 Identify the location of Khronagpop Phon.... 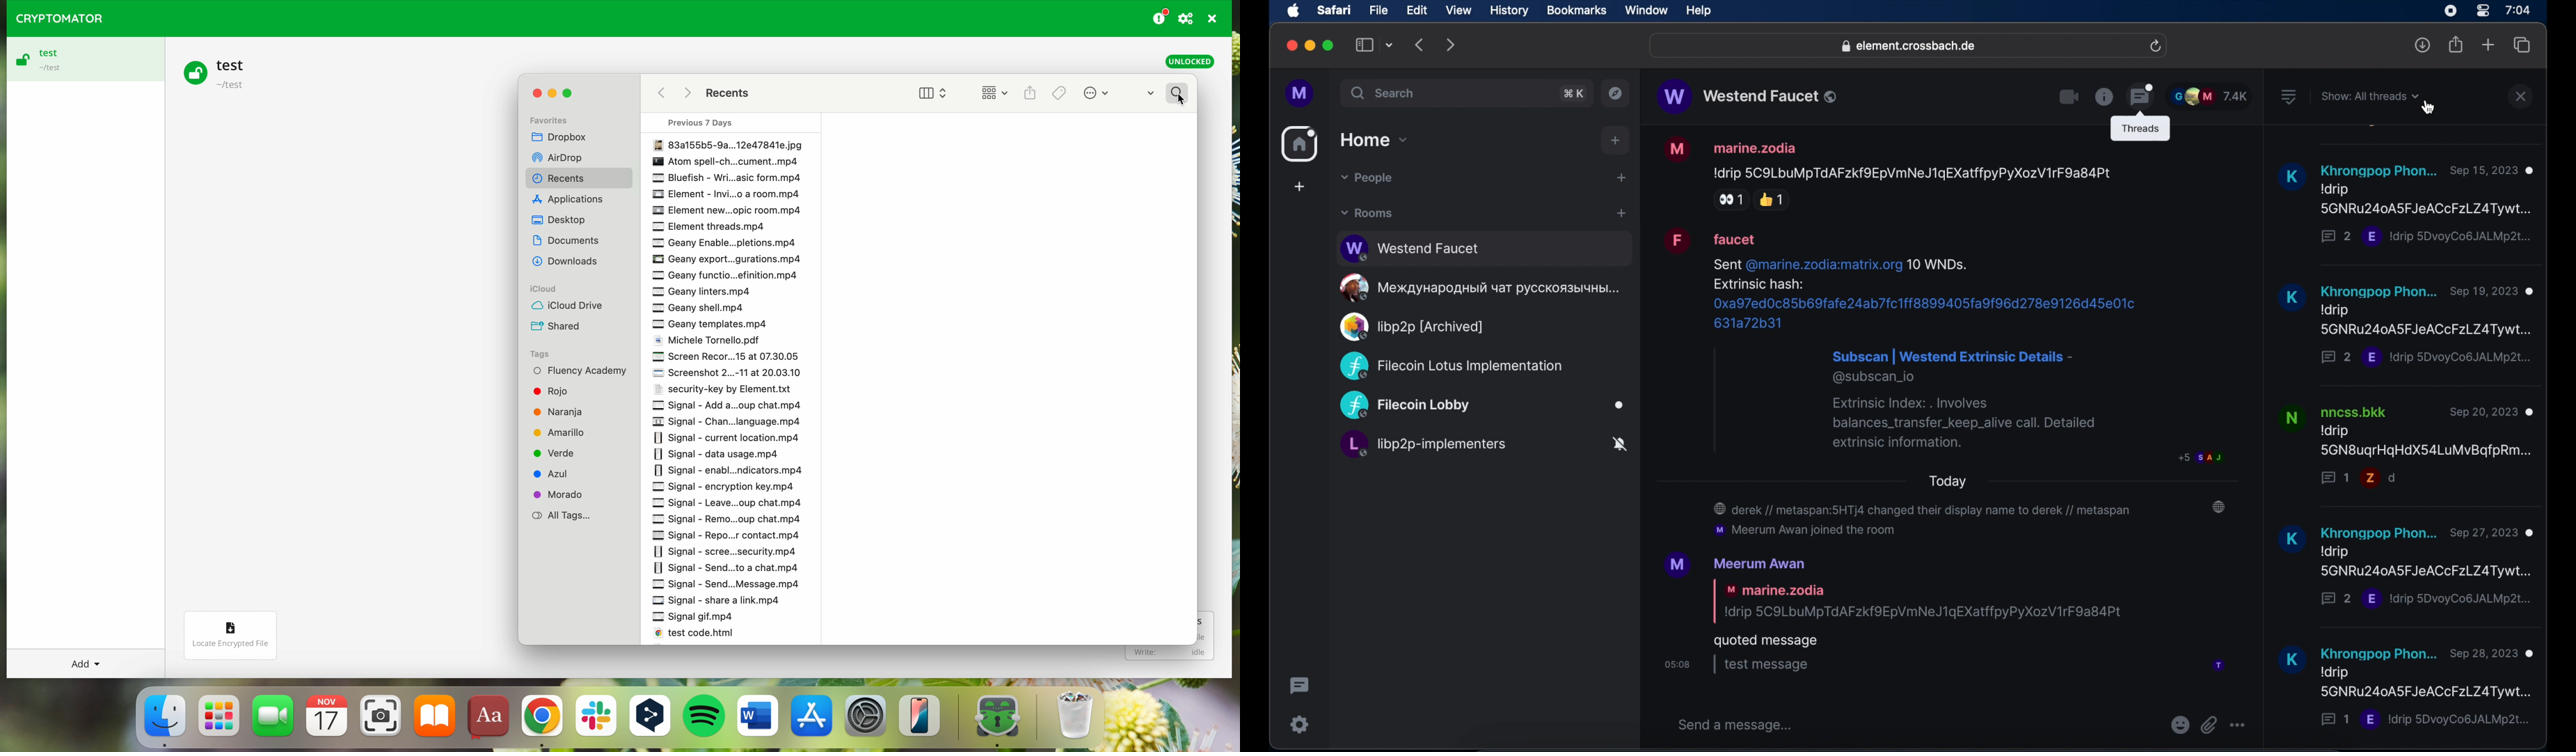
(2378, 651).